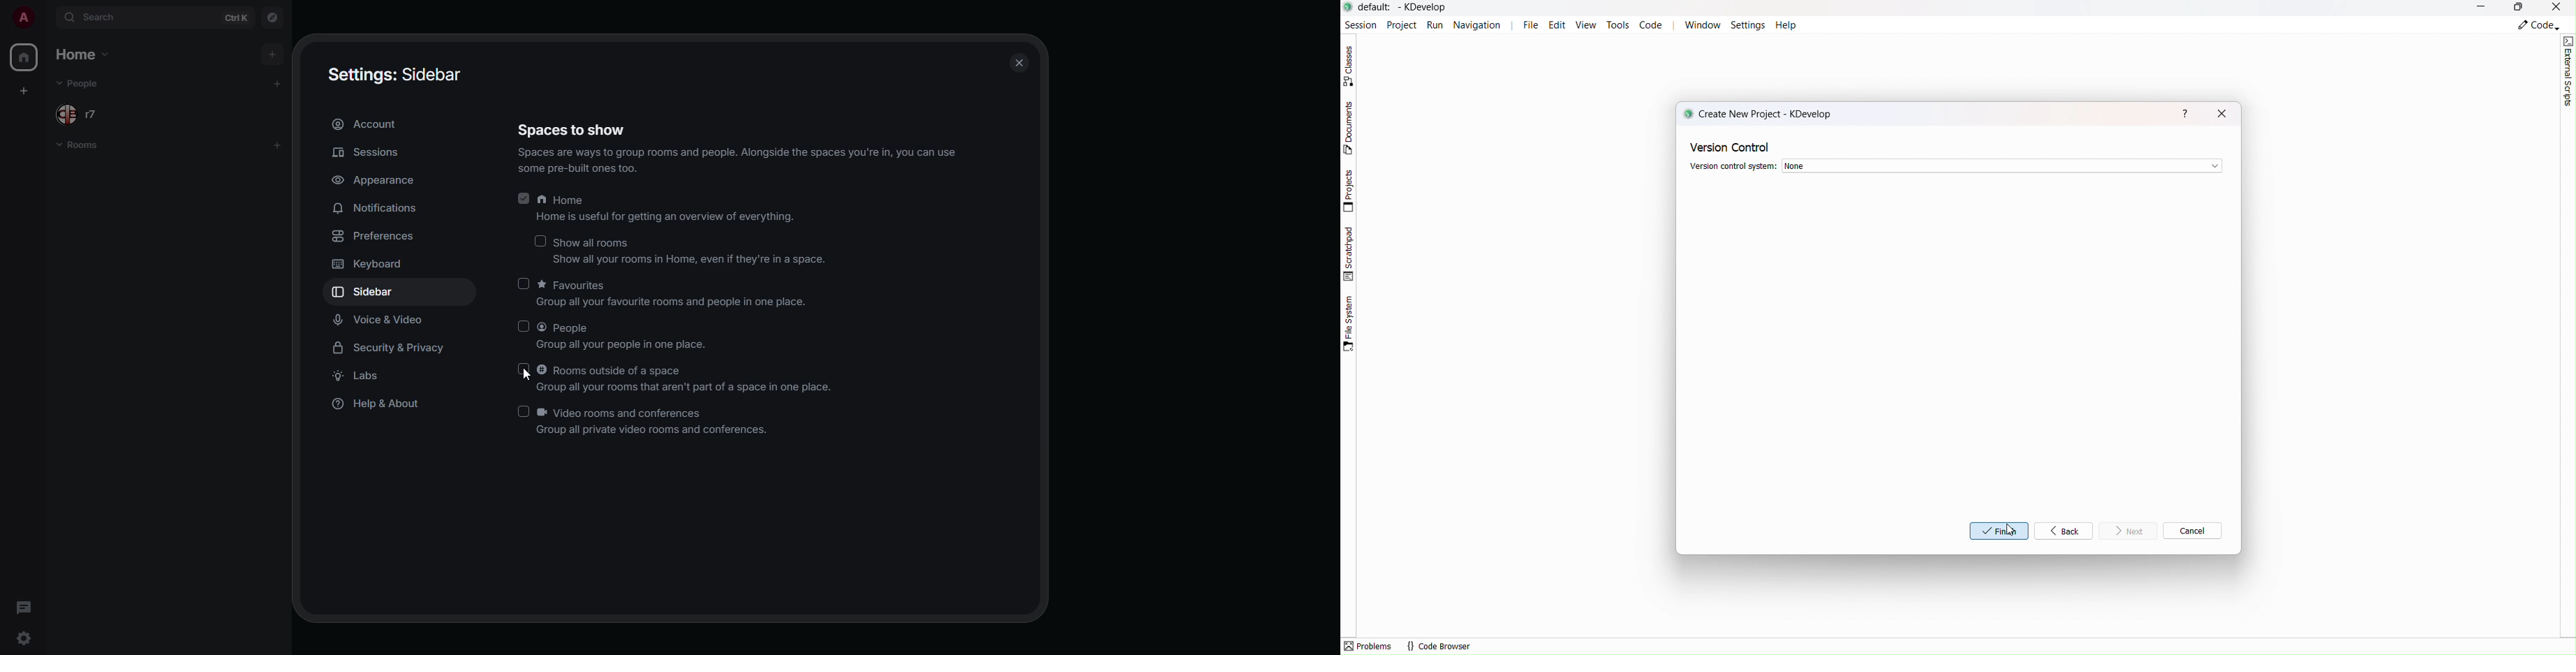 This screenshot has width=2576, height=672. Describe the element at coordinates (522, 282) in the screenshot. I see `click to enable` at that location.